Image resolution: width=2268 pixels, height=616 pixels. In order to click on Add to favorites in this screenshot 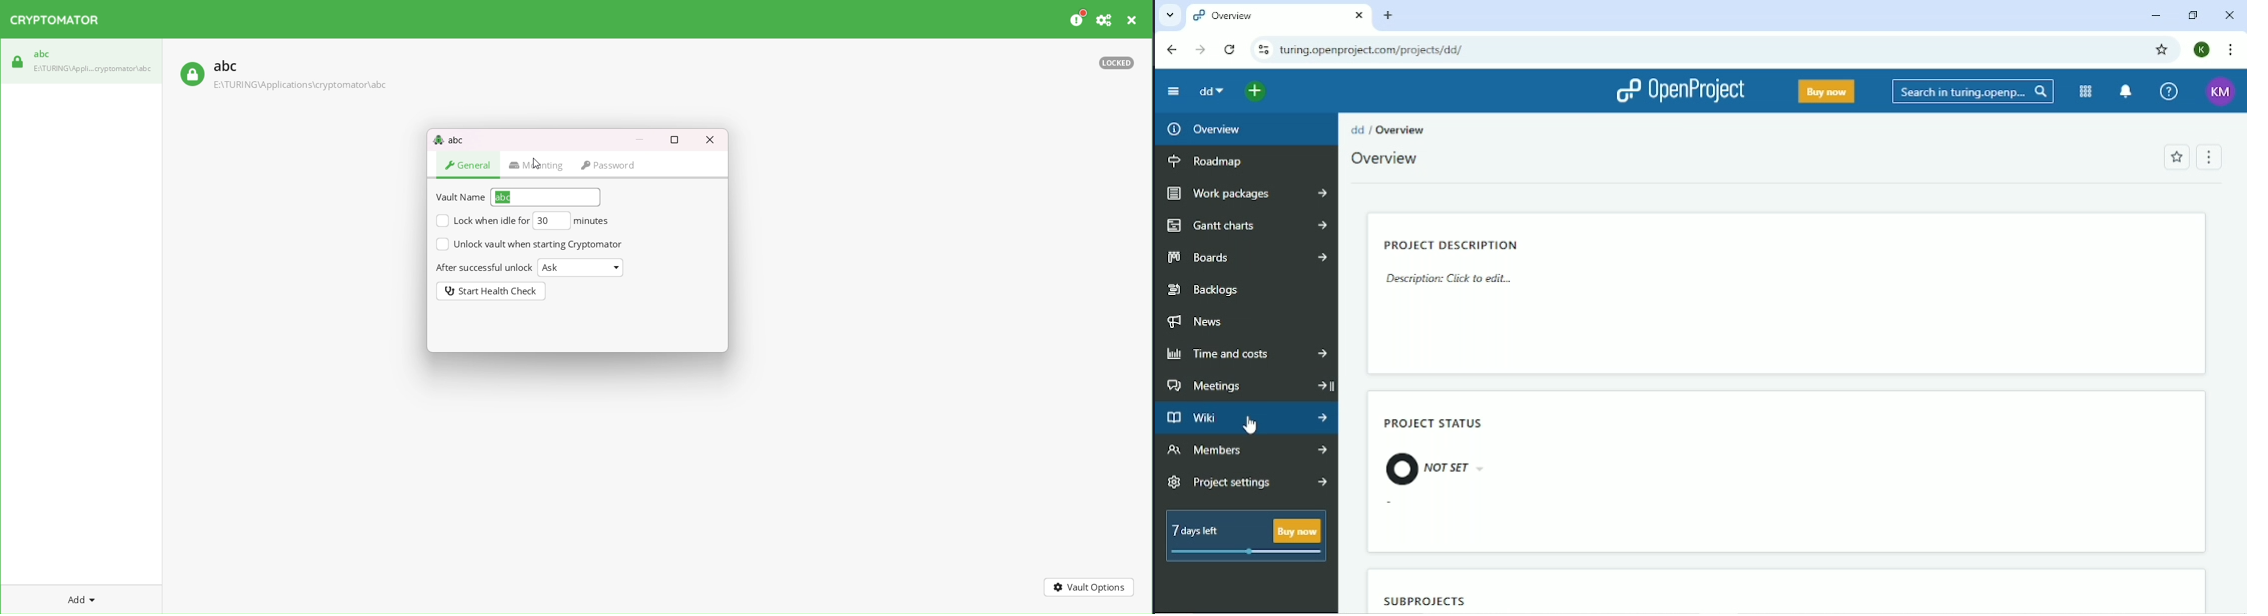, I will do `click(2175, 156)`.